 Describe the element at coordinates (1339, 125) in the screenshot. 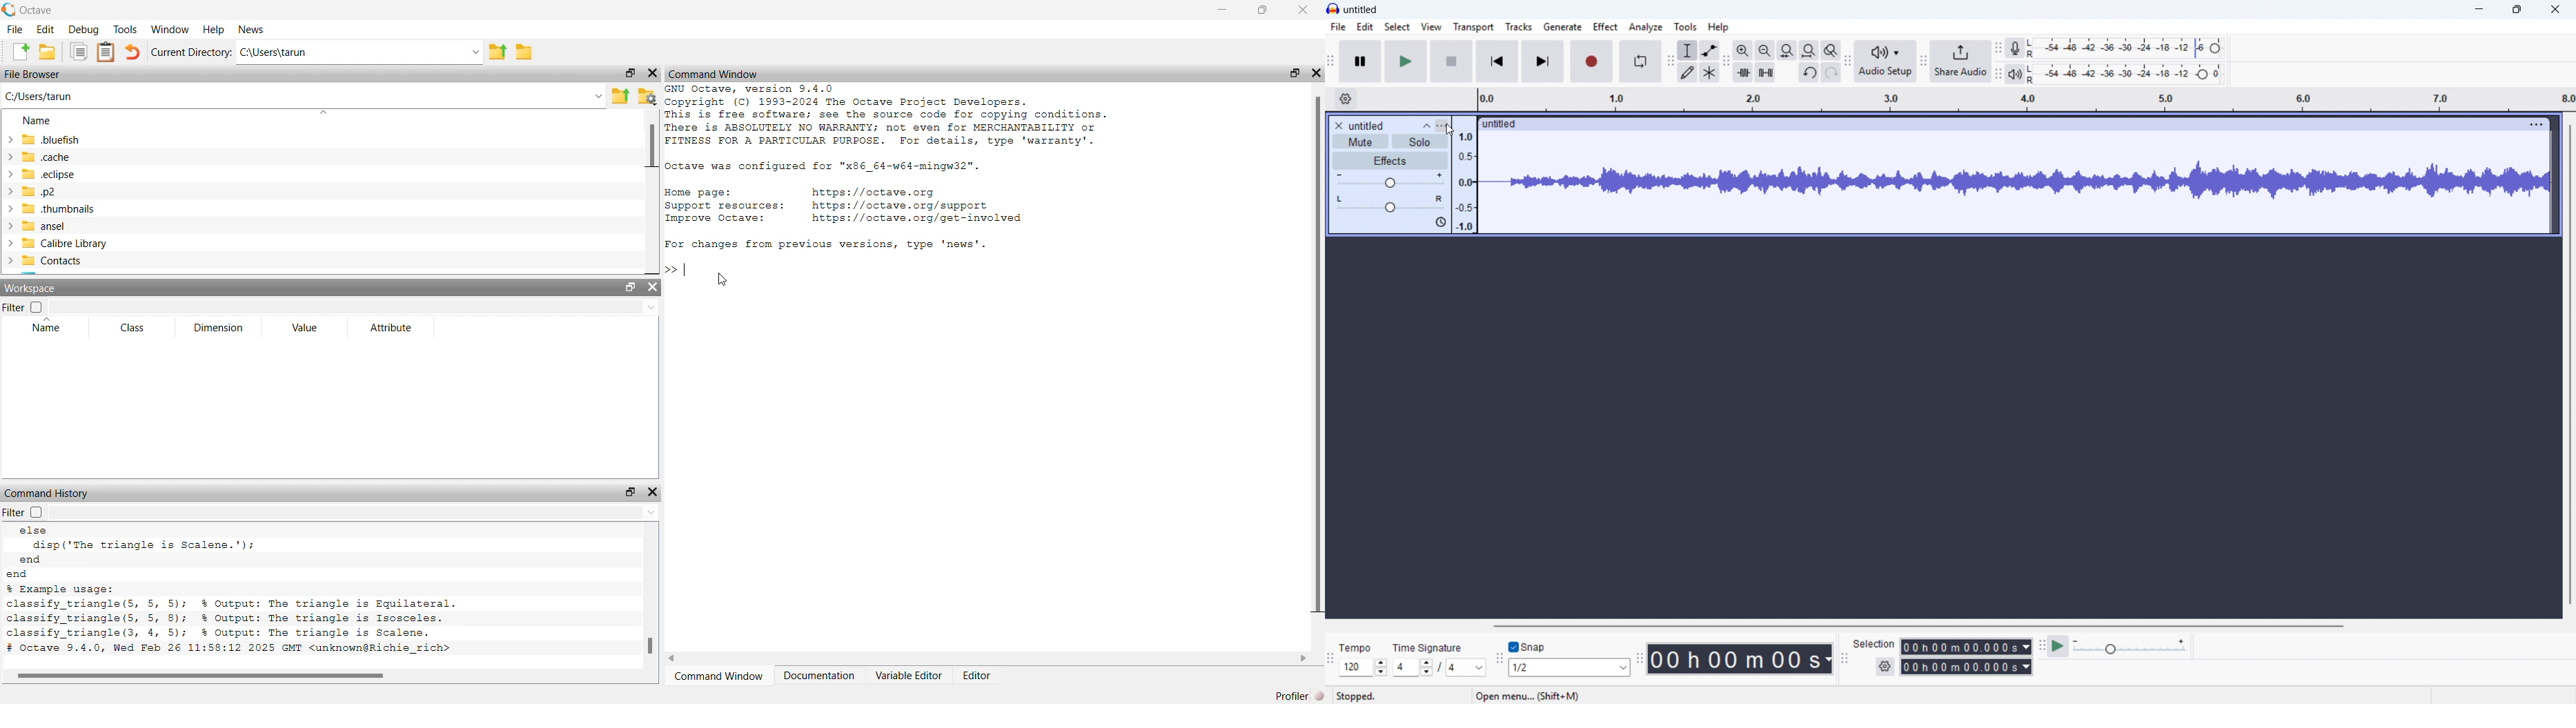

I see `Remove track ` at that location.